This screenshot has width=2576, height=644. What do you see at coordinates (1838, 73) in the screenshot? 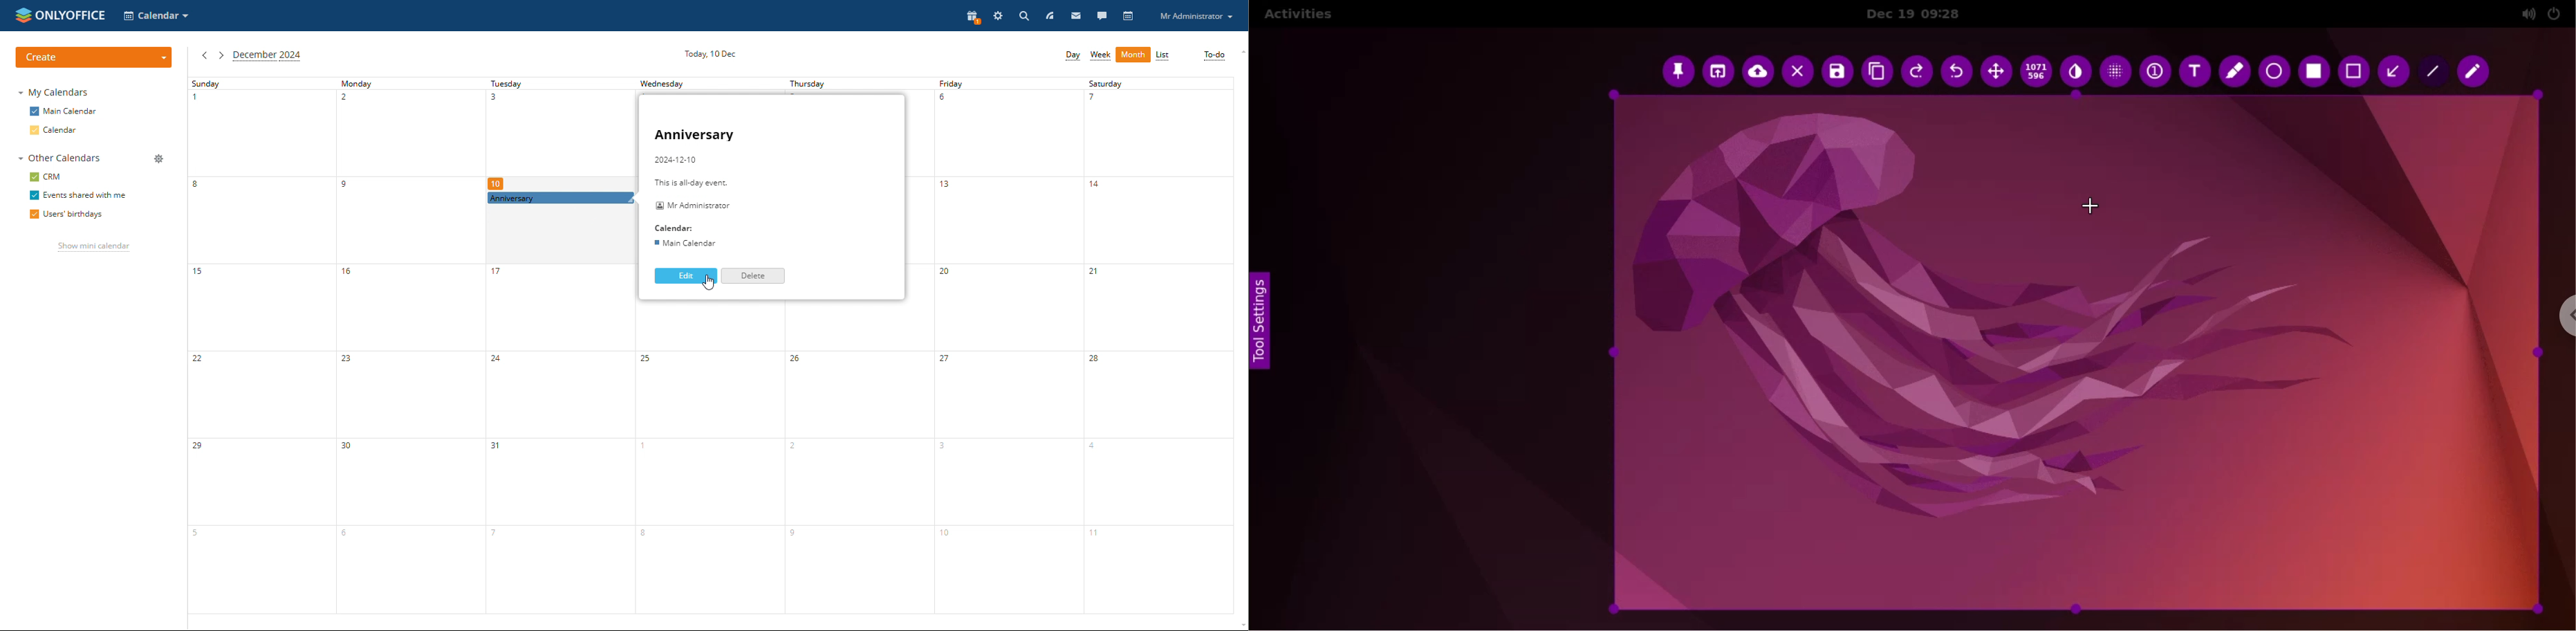
I see `save` at bounding box center [1838, 73].